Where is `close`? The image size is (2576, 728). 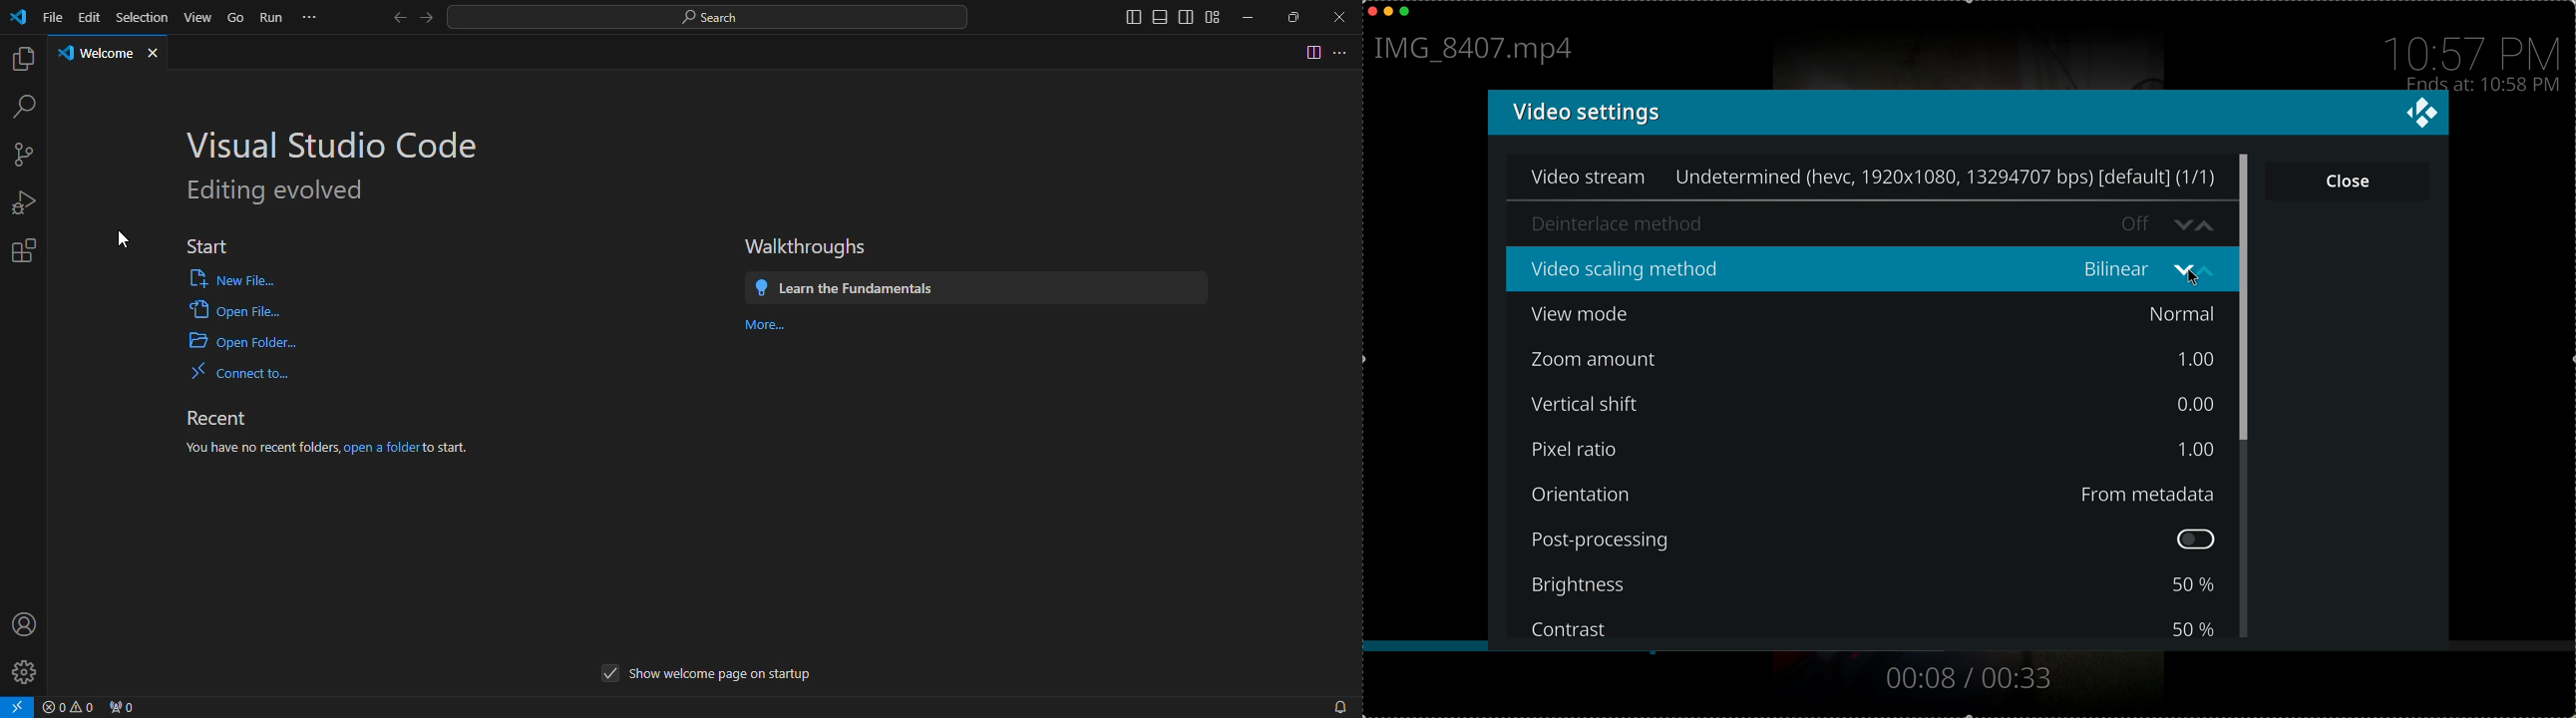
close is located at coordinates (1331, 16).